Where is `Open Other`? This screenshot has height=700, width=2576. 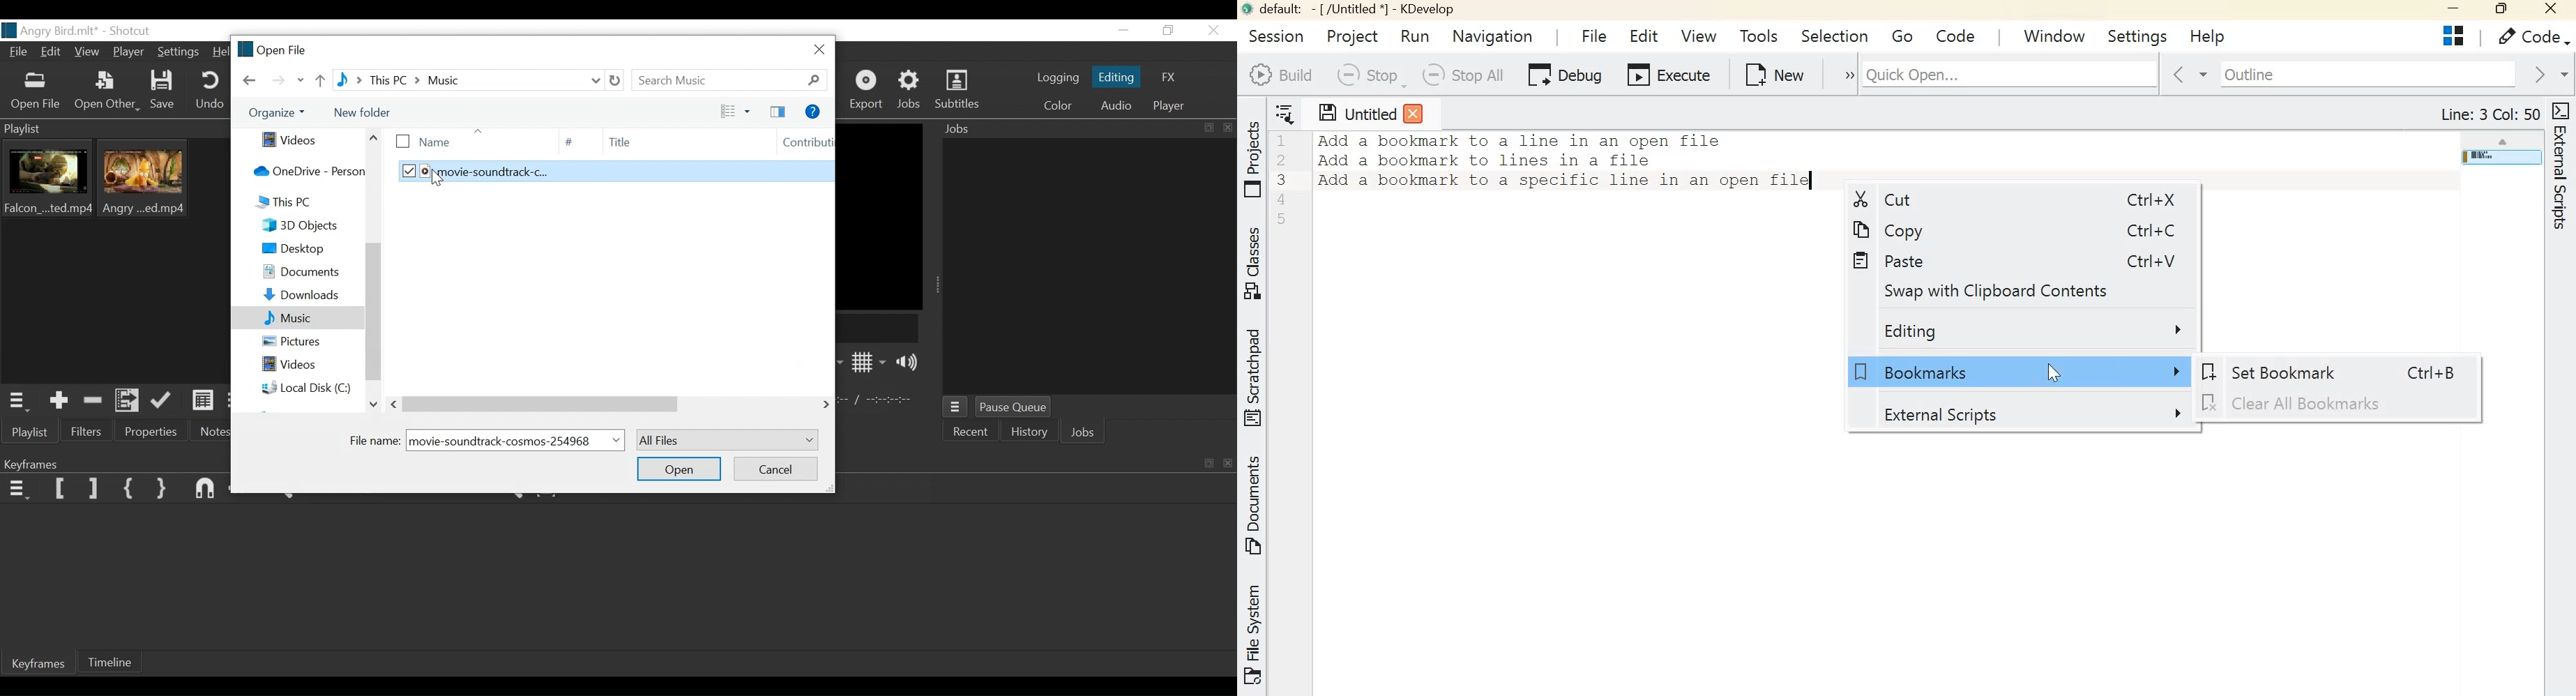
Open Other is located at coordinates (107, 91).